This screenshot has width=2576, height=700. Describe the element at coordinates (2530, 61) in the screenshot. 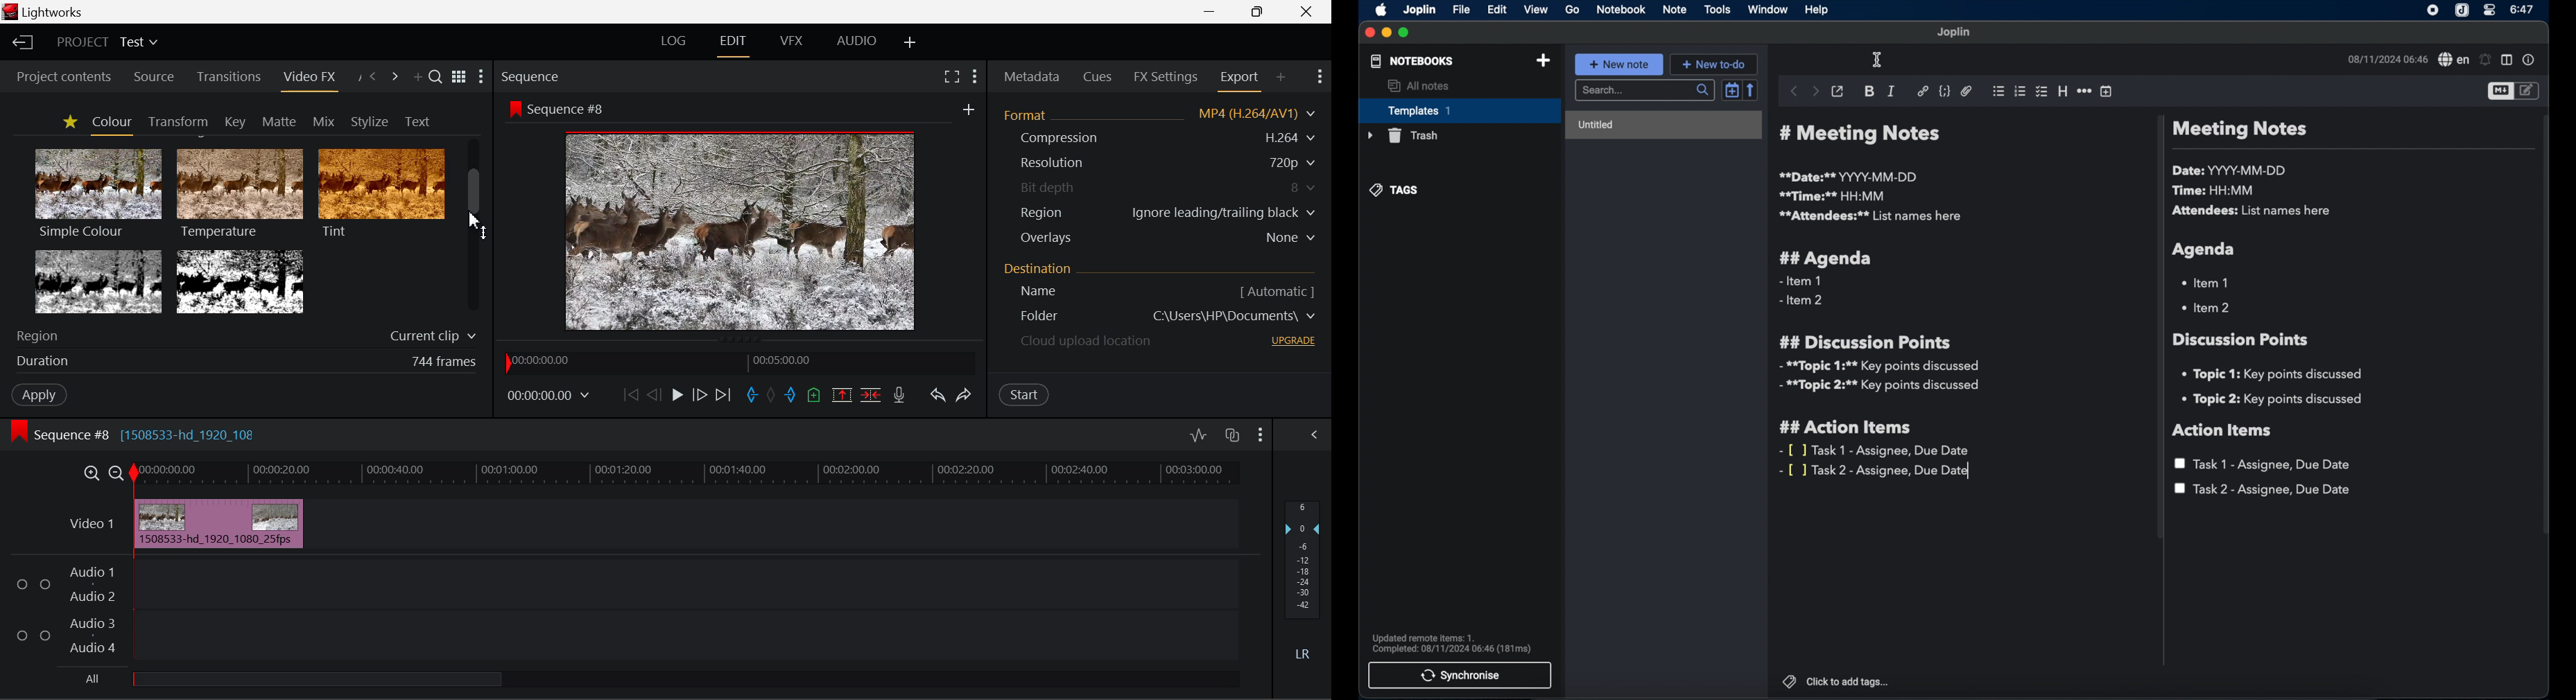

I see `note properties` at that location.